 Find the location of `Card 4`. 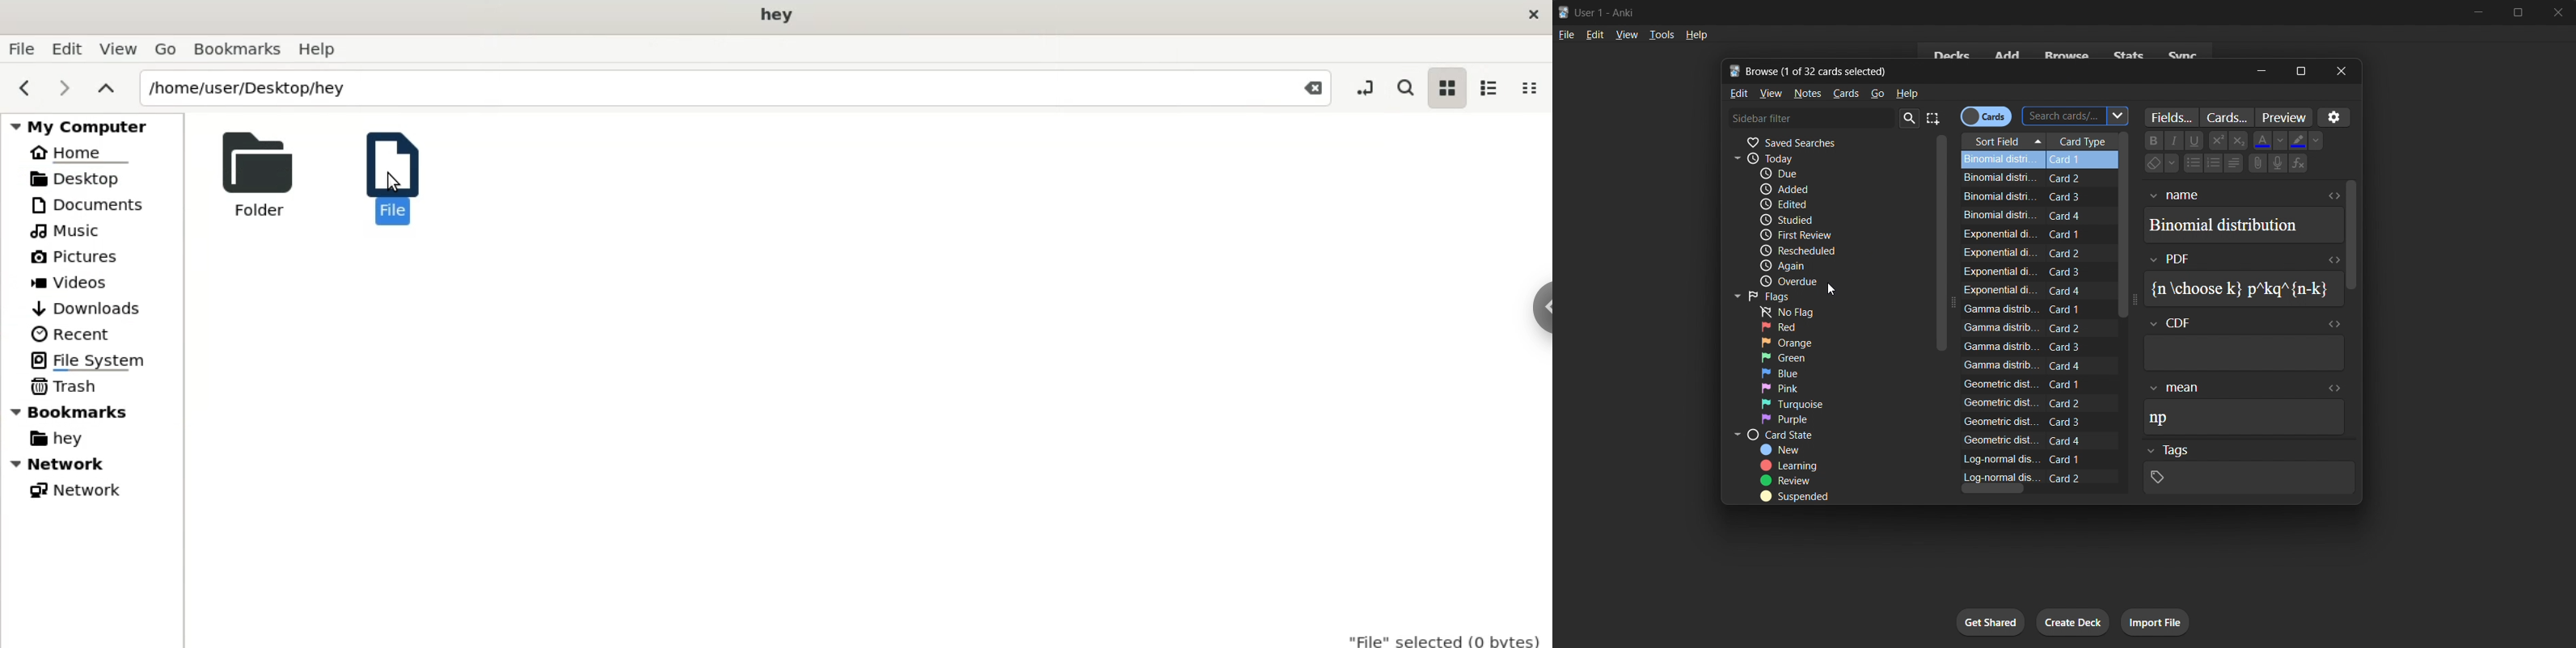

Card 4 is located at coordinates (2073, 366).